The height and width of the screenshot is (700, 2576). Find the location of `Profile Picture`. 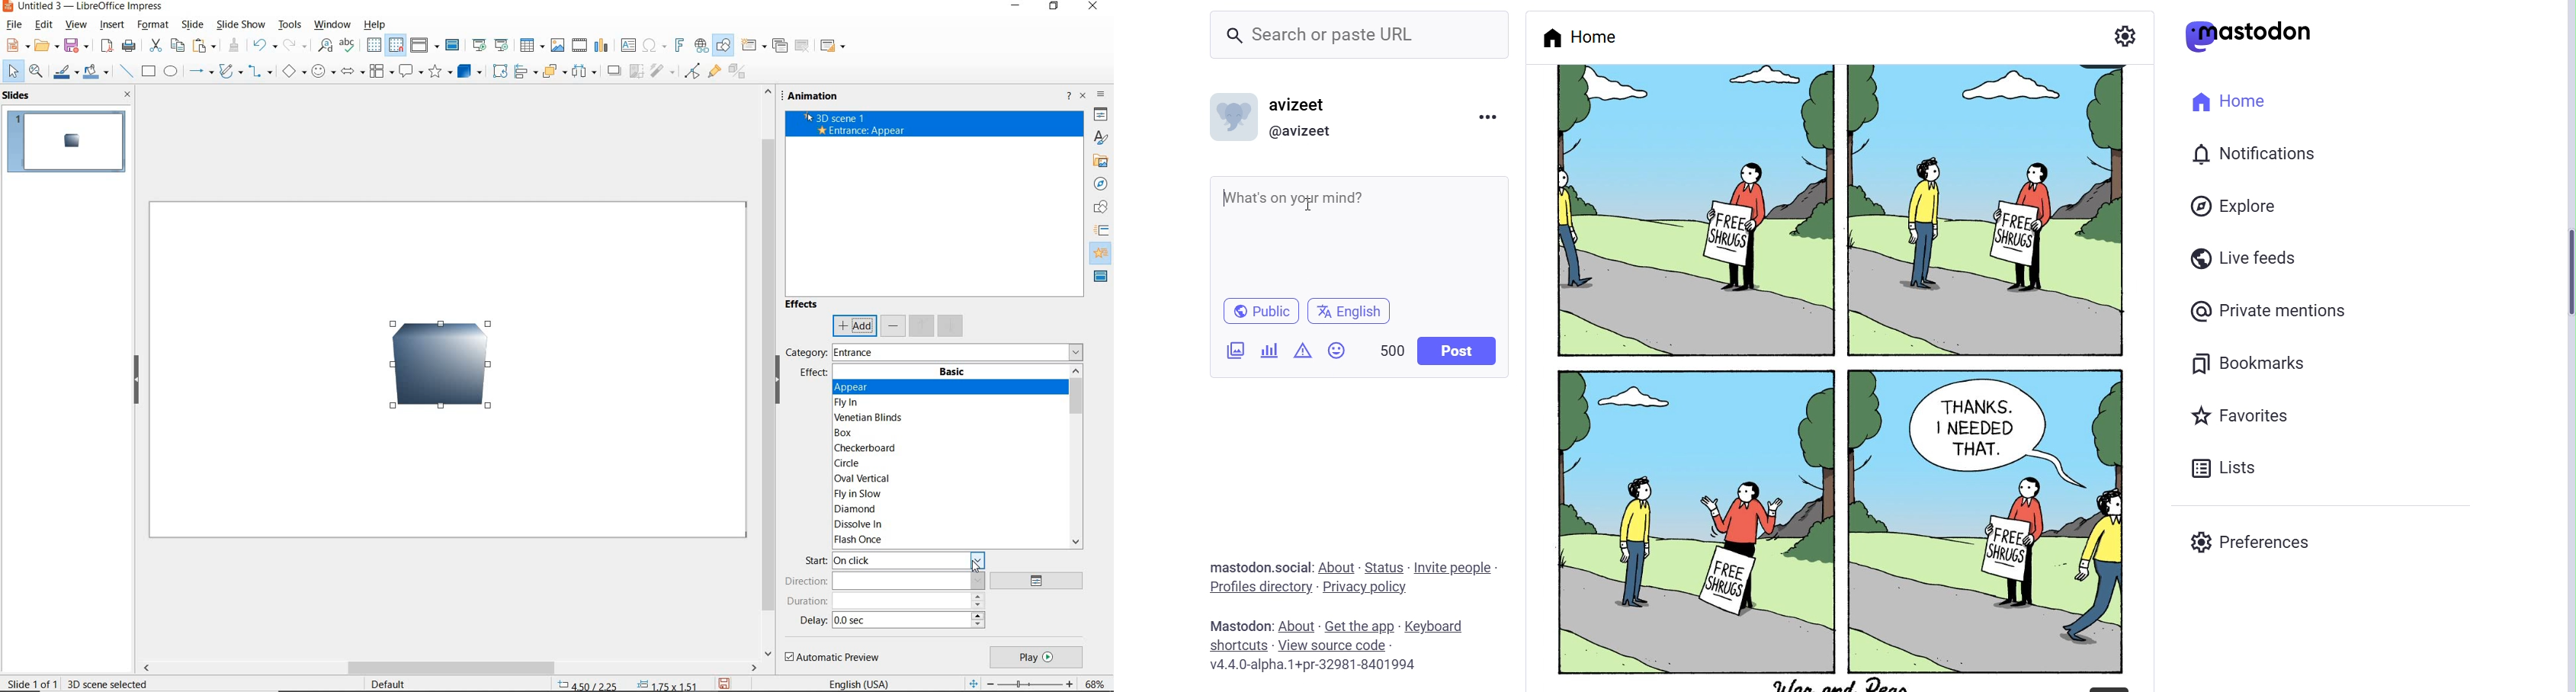

Profile Picture is located at coordinates (1233, 116).